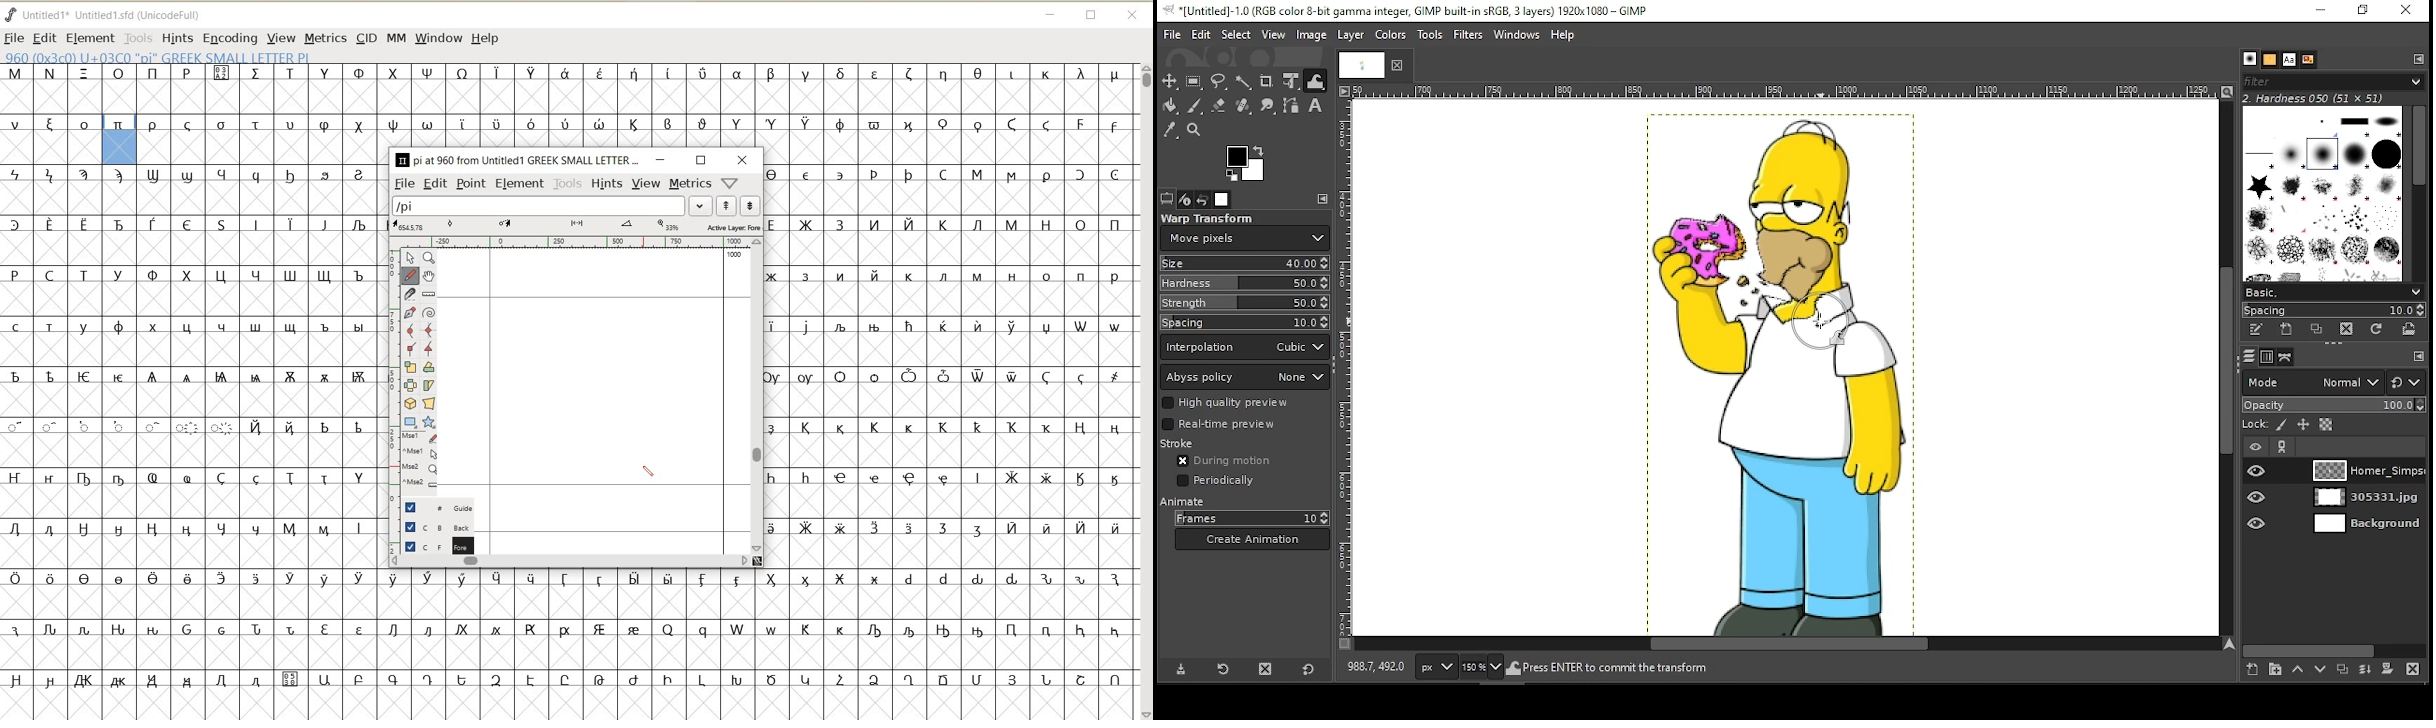  What do you see at coordinates (1245, 376) in the screenshot?
I see `abyss policy` at bounding box center [1245, 376].